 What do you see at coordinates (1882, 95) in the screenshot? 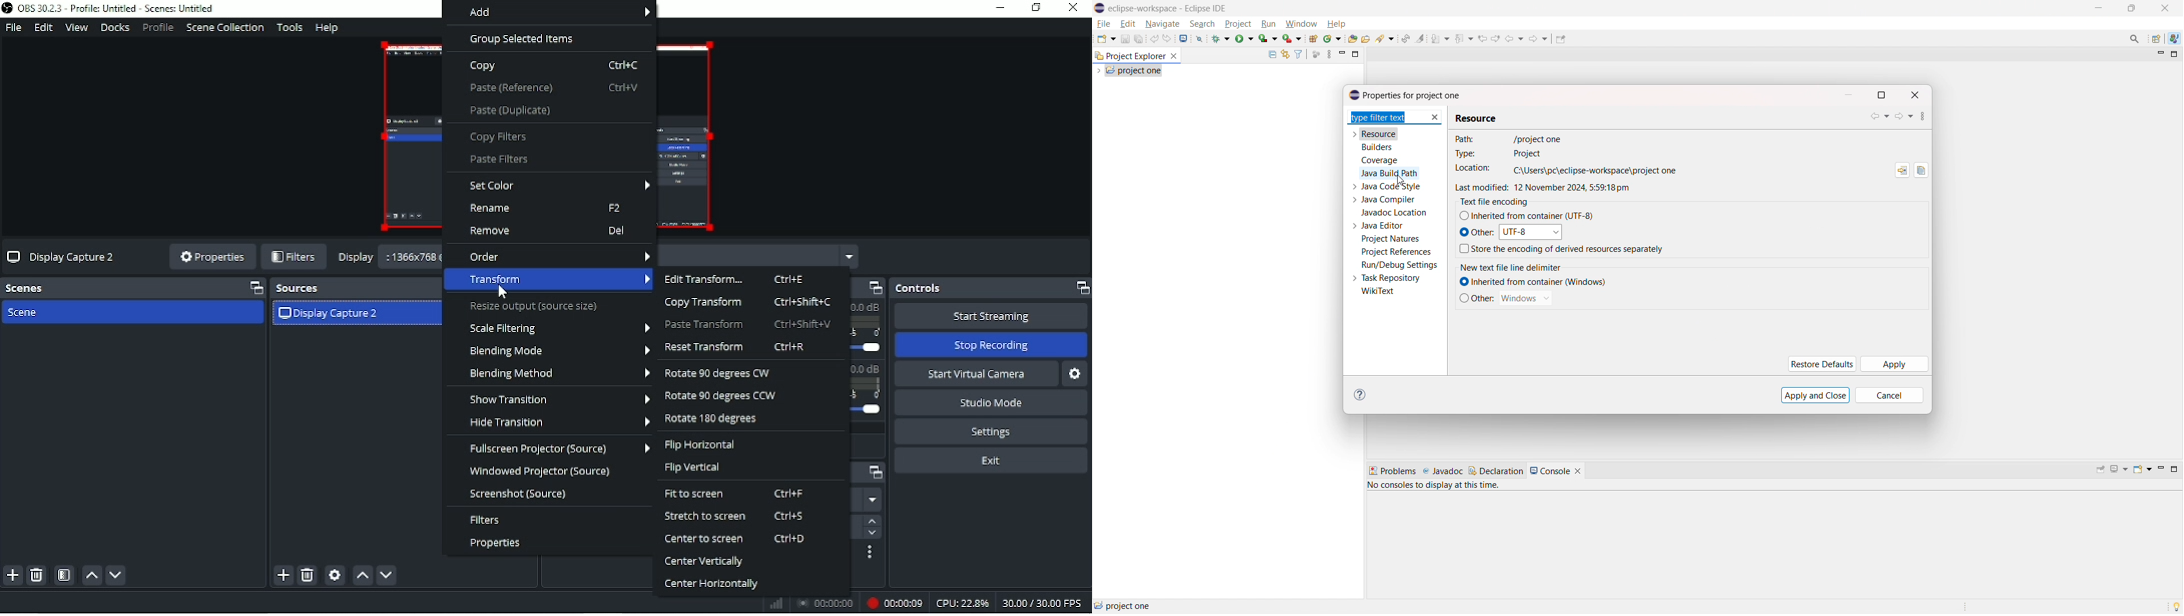
I see `maximize` at bounding box center [1882, 95].